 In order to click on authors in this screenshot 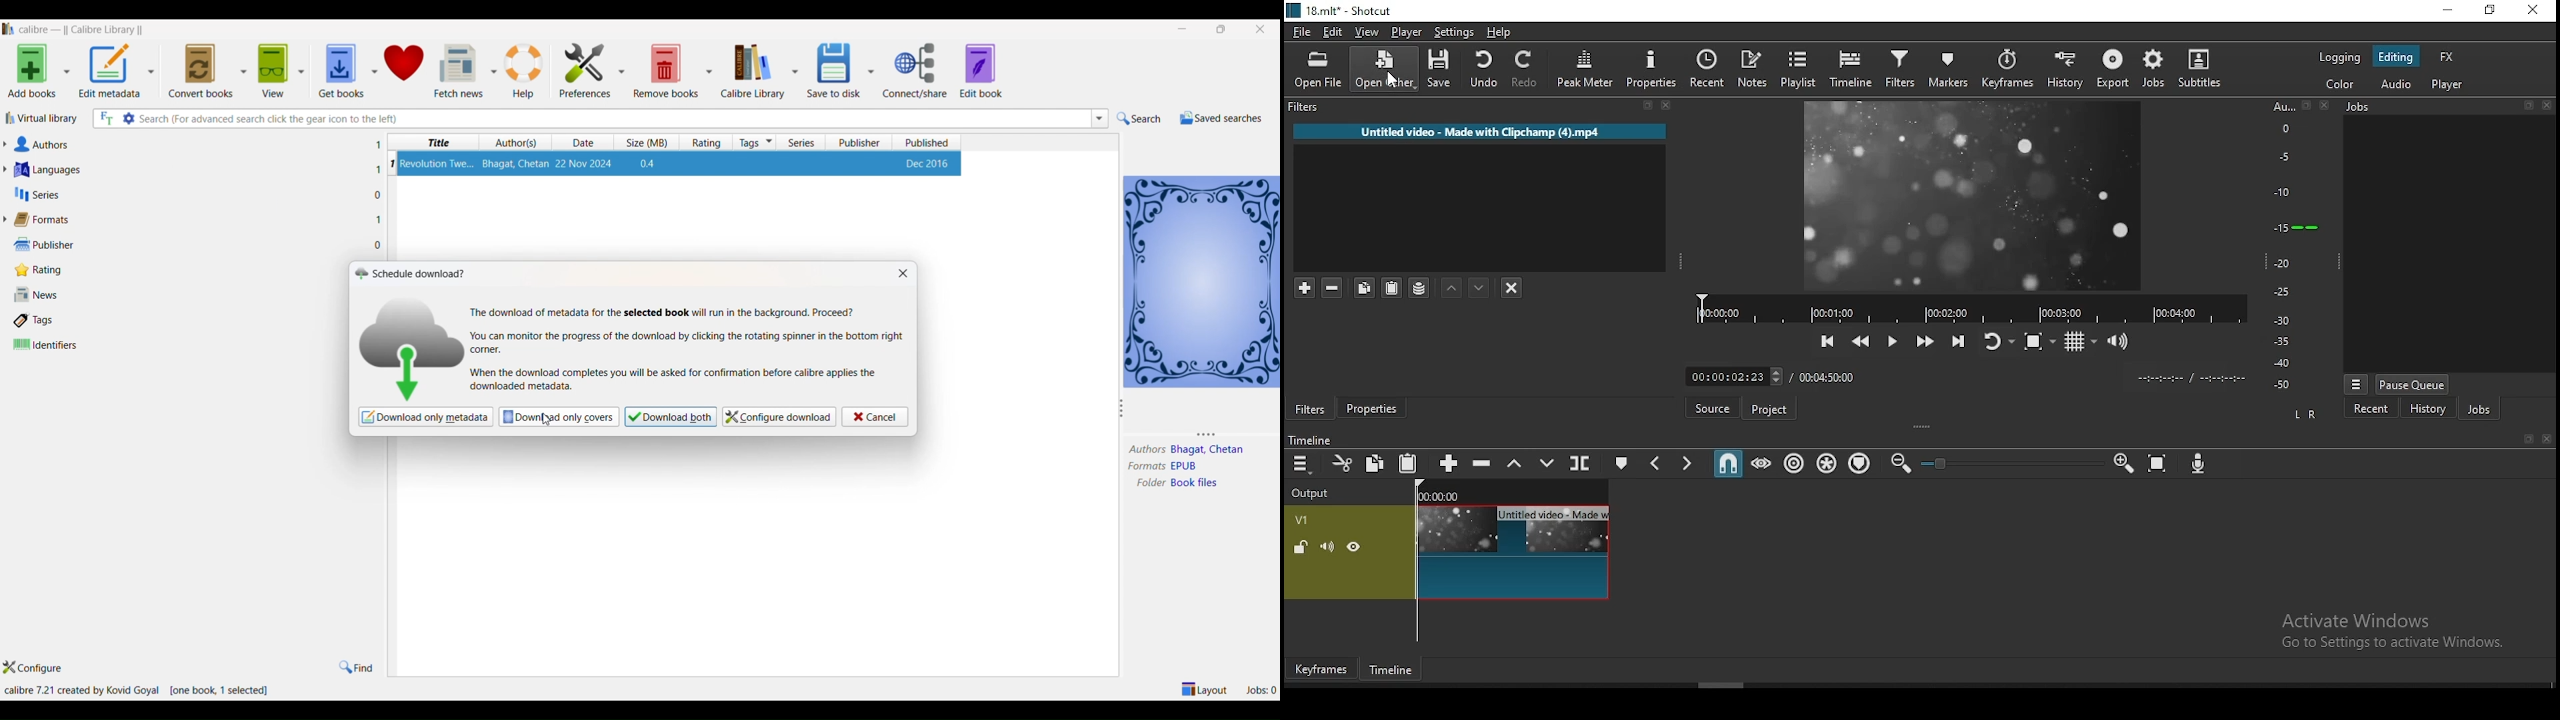, I will do `click(1146, 450)`.